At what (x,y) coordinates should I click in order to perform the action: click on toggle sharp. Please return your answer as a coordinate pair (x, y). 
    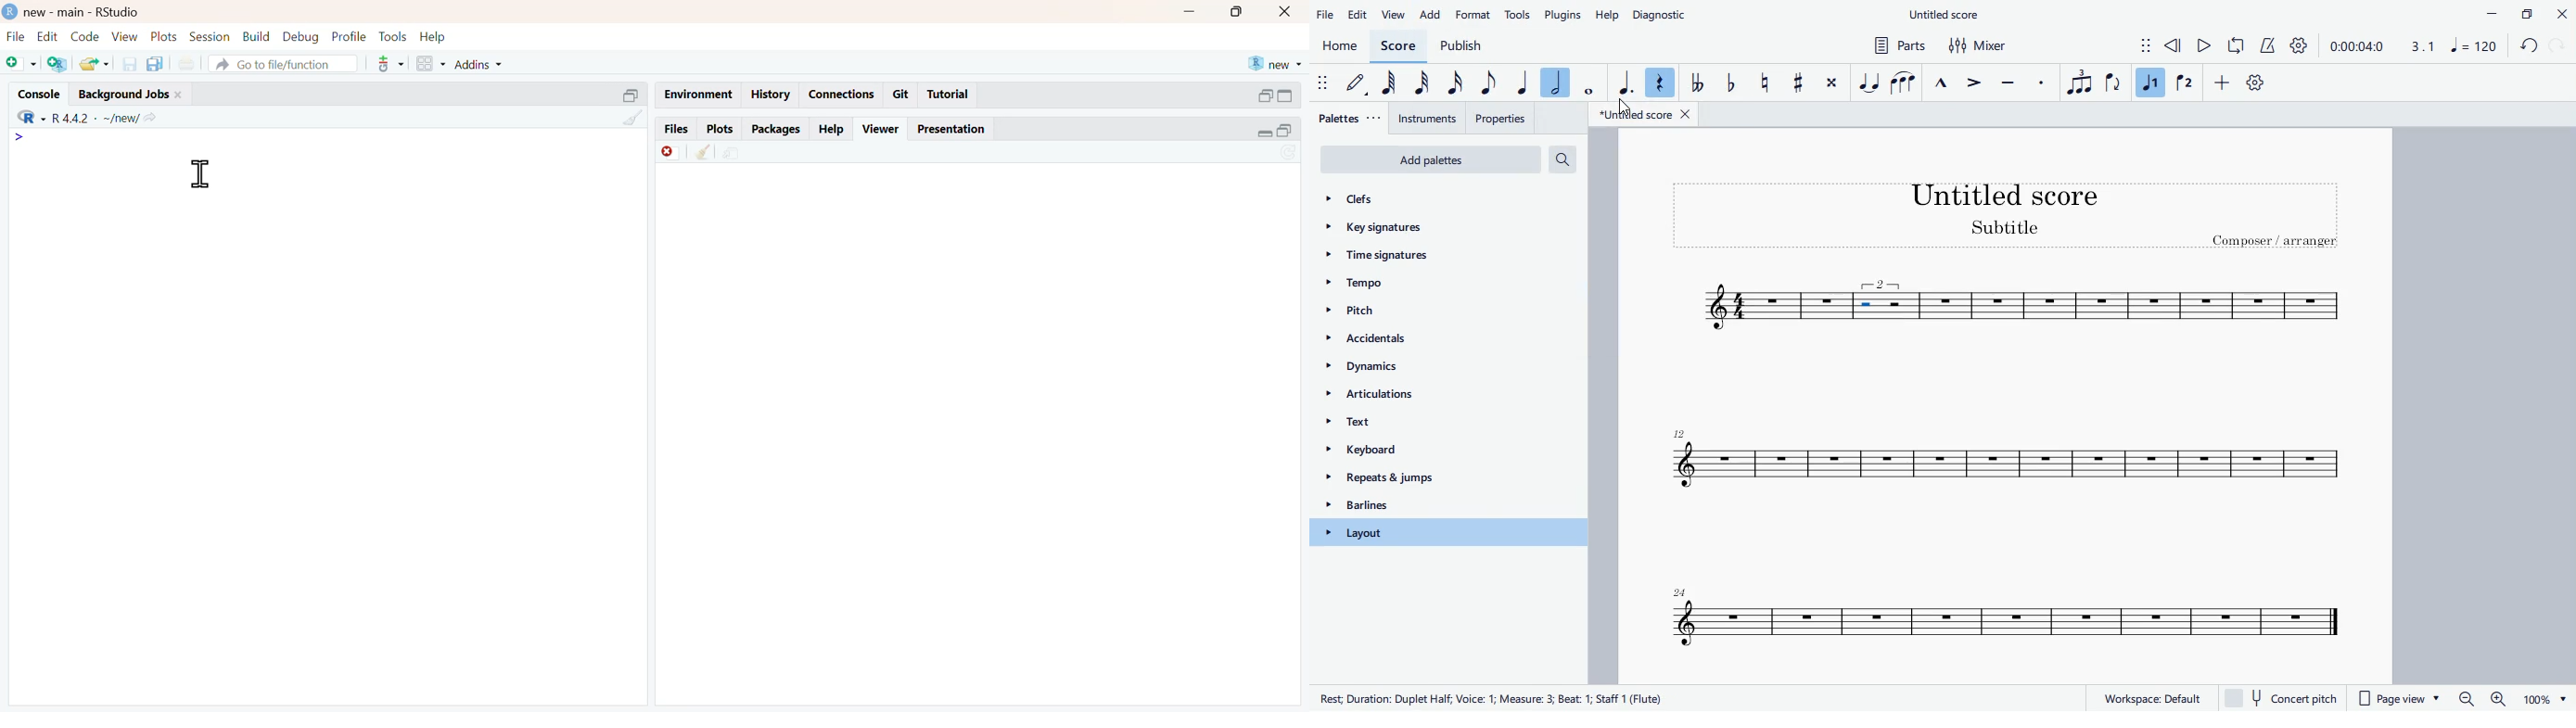
    Looking at the image, I should click on (1799, 84).